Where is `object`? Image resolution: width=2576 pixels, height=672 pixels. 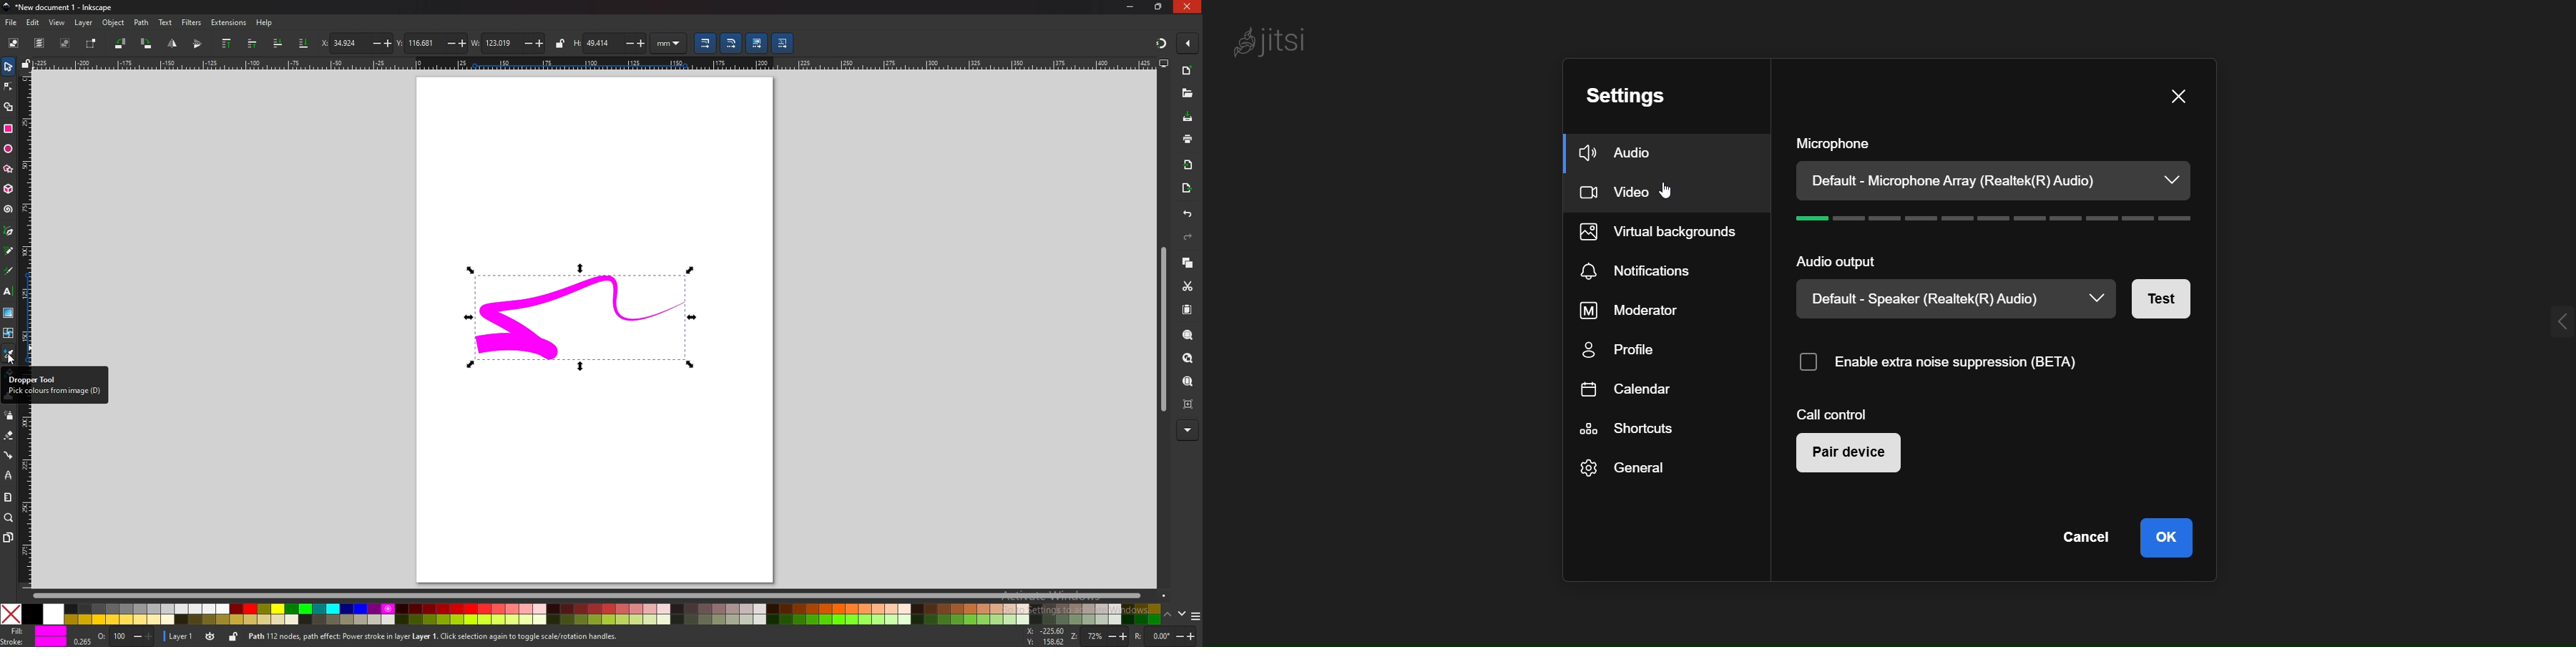 object is located at coordinates (116, 23).